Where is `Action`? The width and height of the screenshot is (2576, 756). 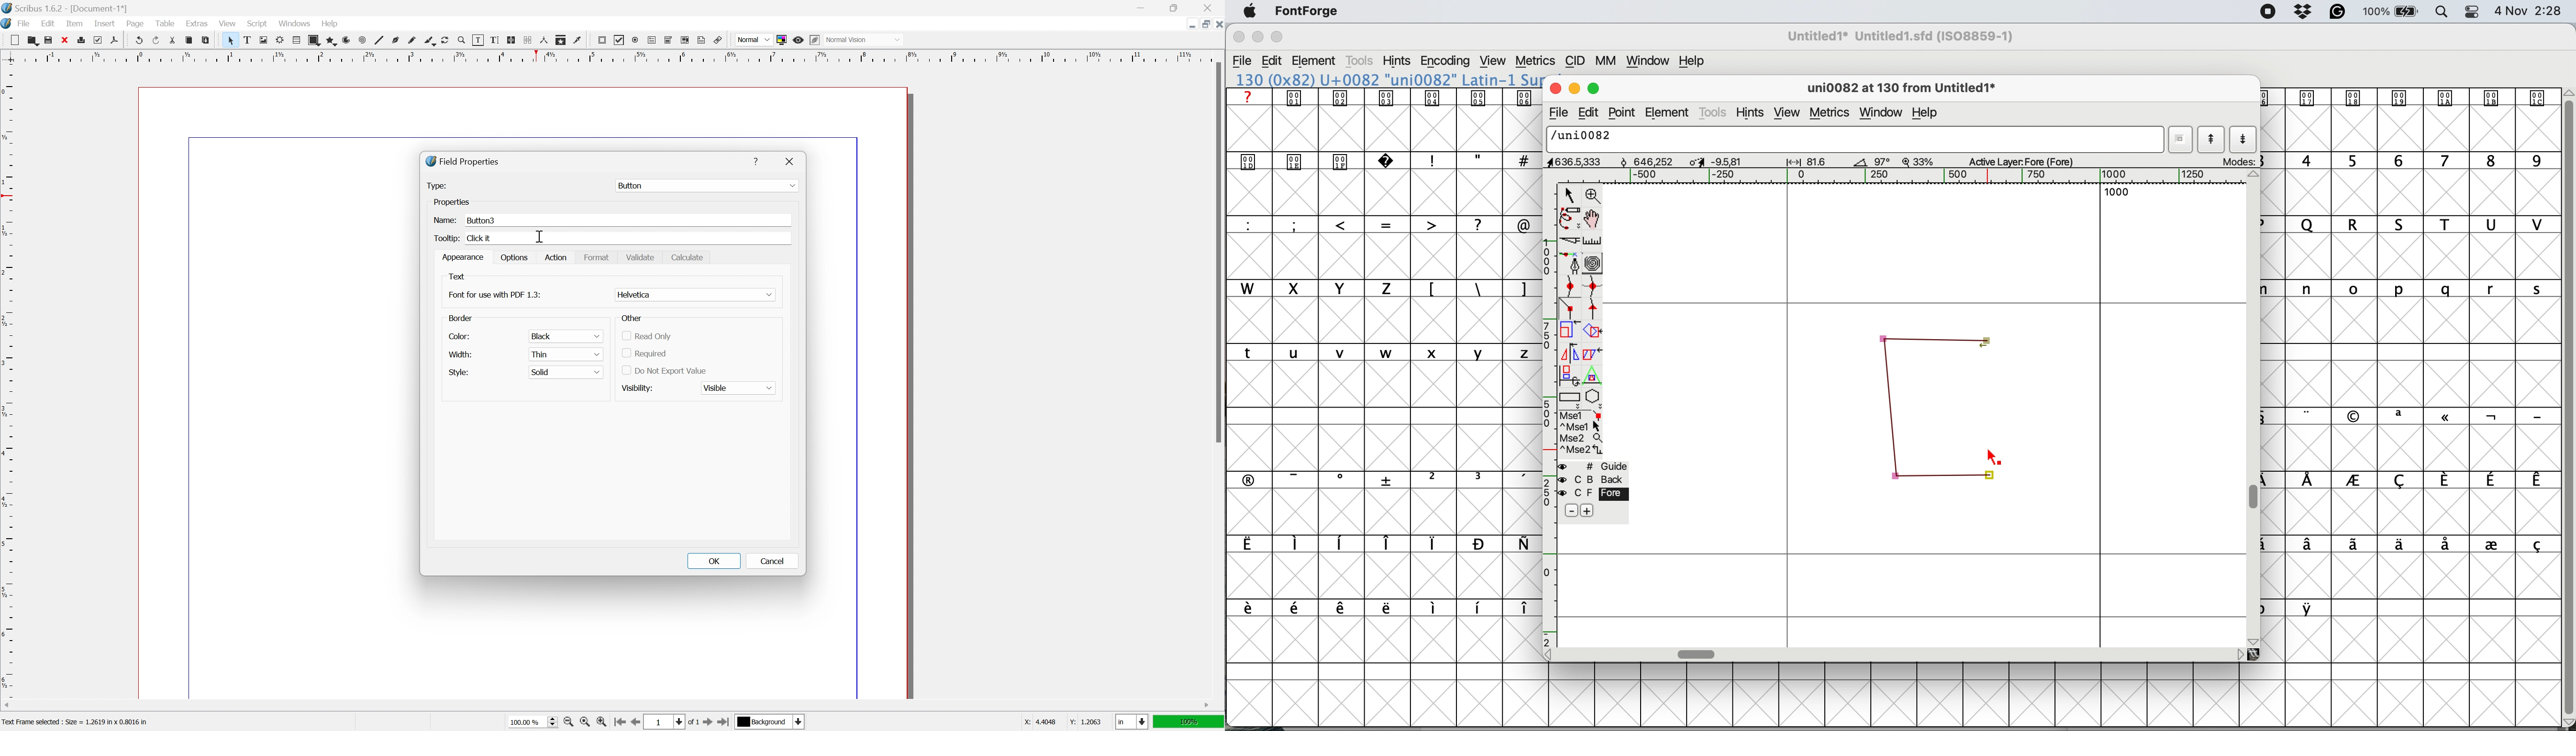 Action is located at coordinates (556, 257).